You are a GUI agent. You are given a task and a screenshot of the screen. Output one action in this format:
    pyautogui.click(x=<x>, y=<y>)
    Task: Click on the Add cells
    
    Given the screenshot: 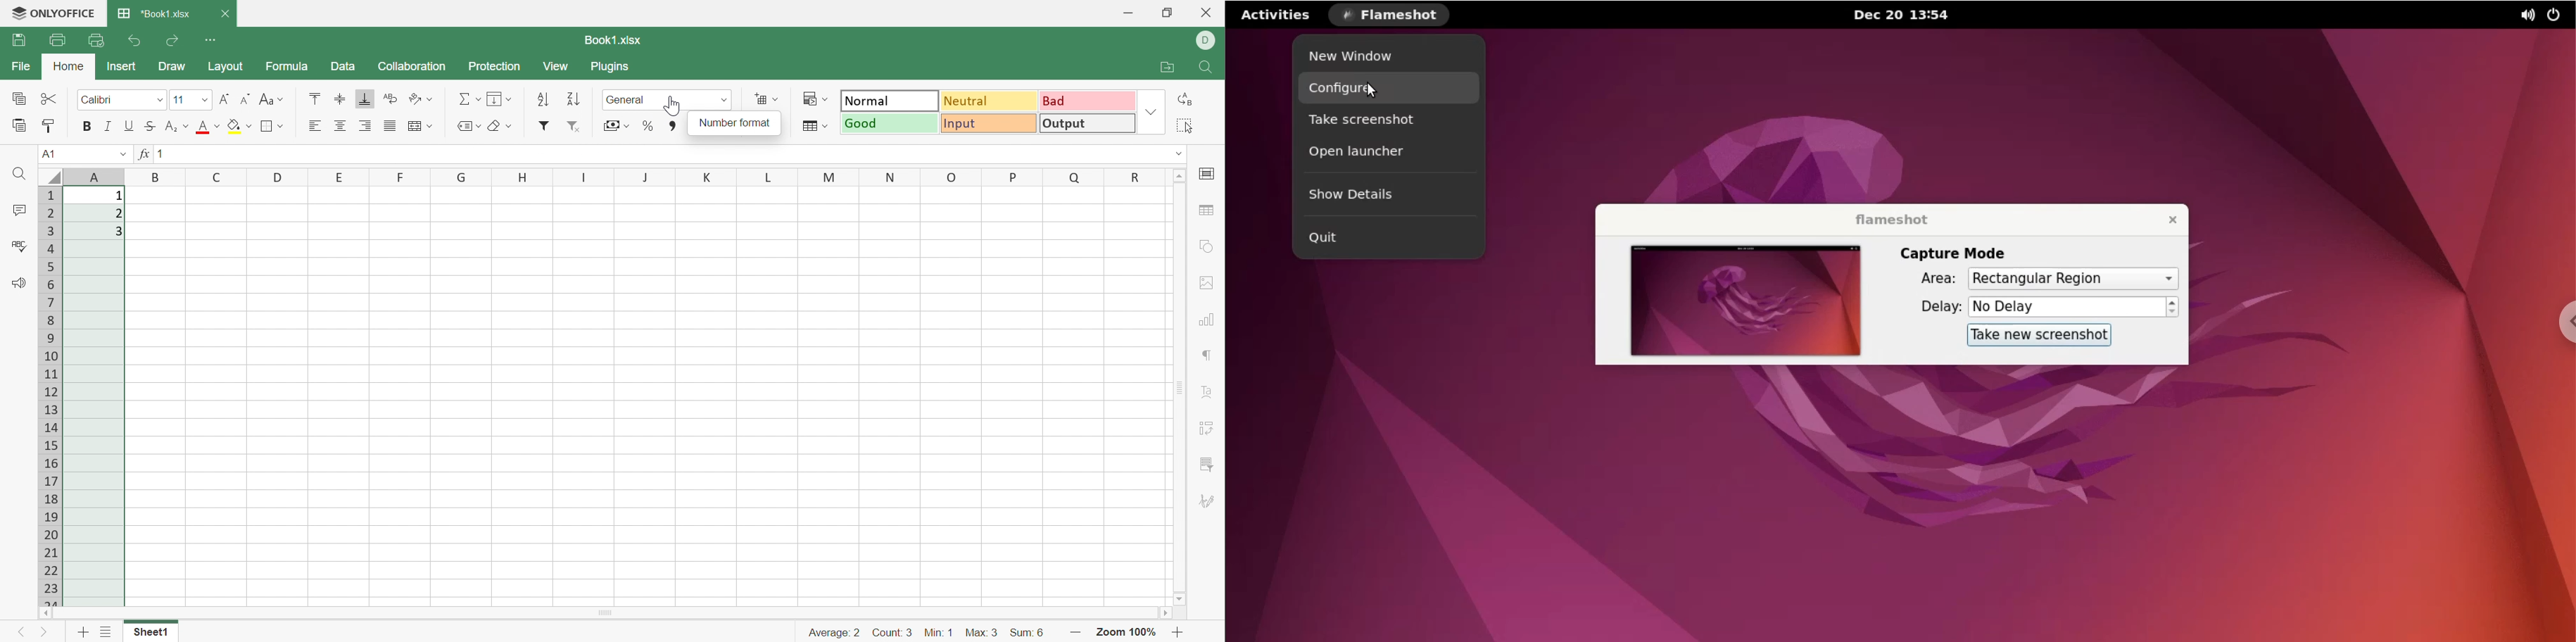 What is the action you would take?
    pyautogui.click(x=766, y=98)
    